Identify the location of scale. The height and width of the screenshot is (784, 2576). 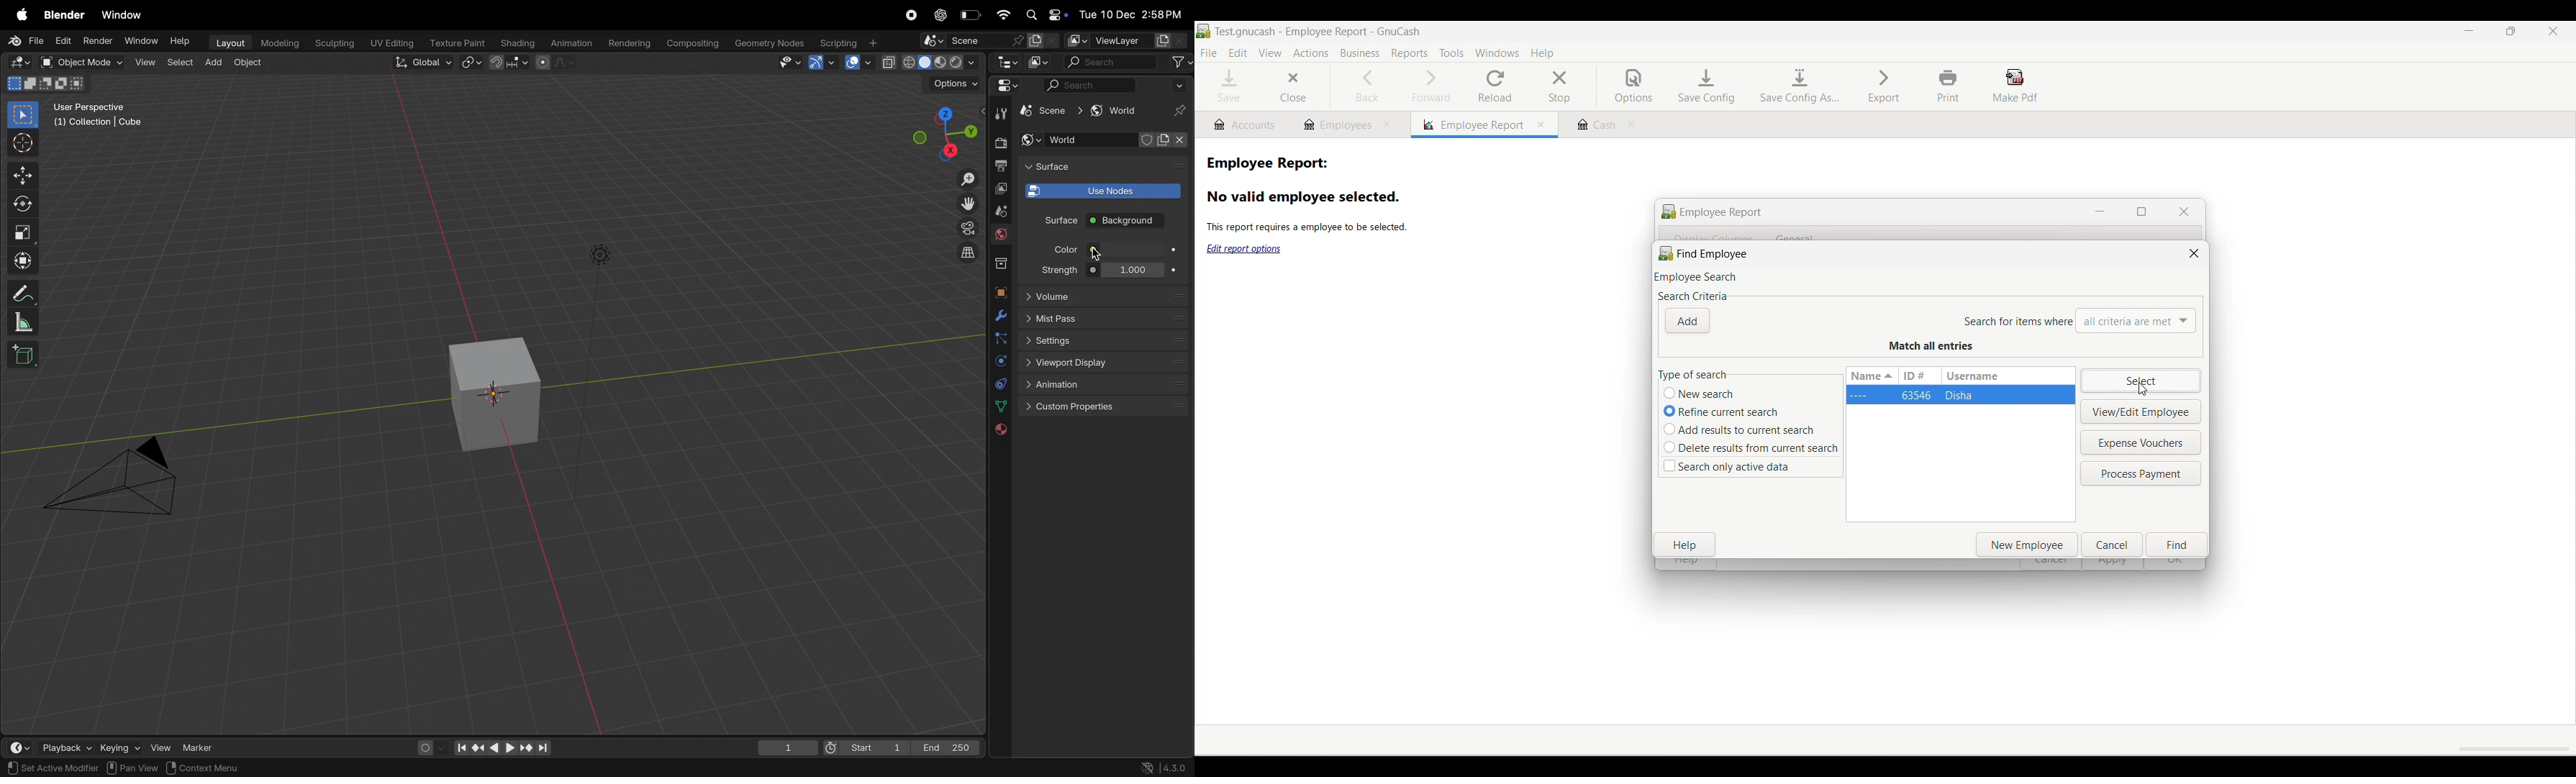
(24, 232).